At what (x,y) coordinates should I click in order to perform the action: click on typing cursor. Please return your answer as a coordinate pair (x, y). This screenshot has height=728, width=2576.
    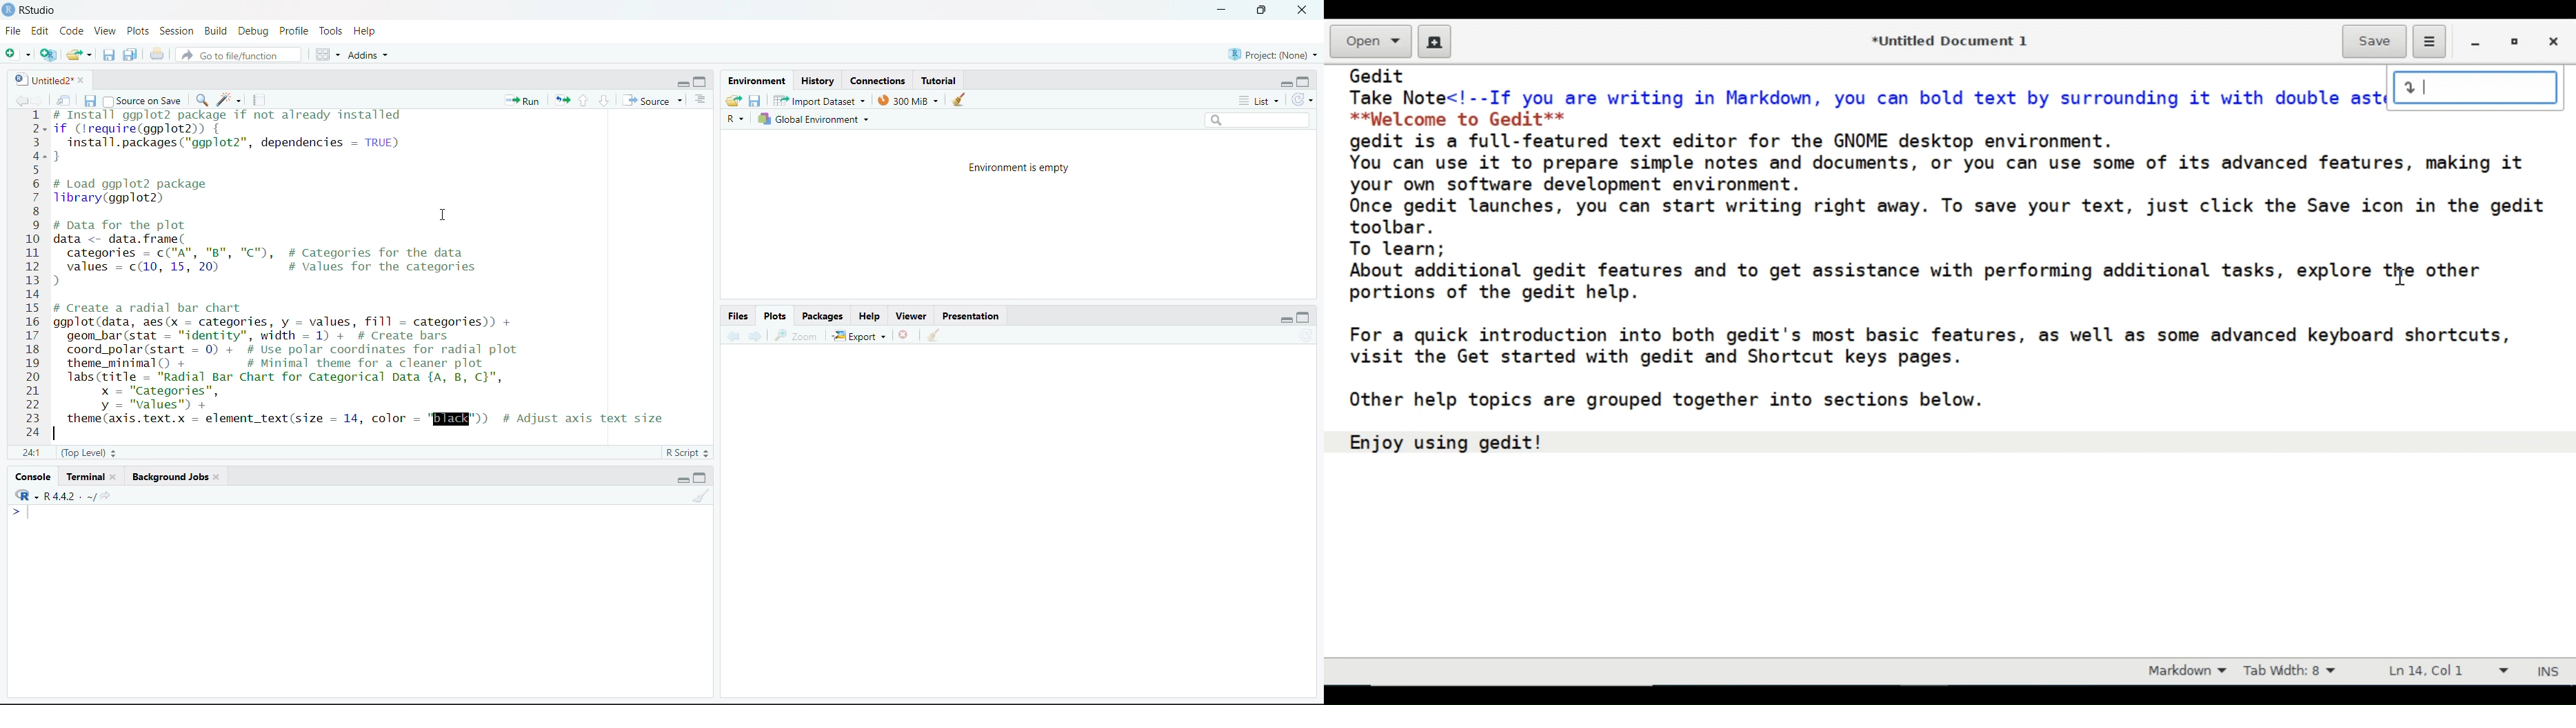
    Looking at the image, I should click on (59, 435).